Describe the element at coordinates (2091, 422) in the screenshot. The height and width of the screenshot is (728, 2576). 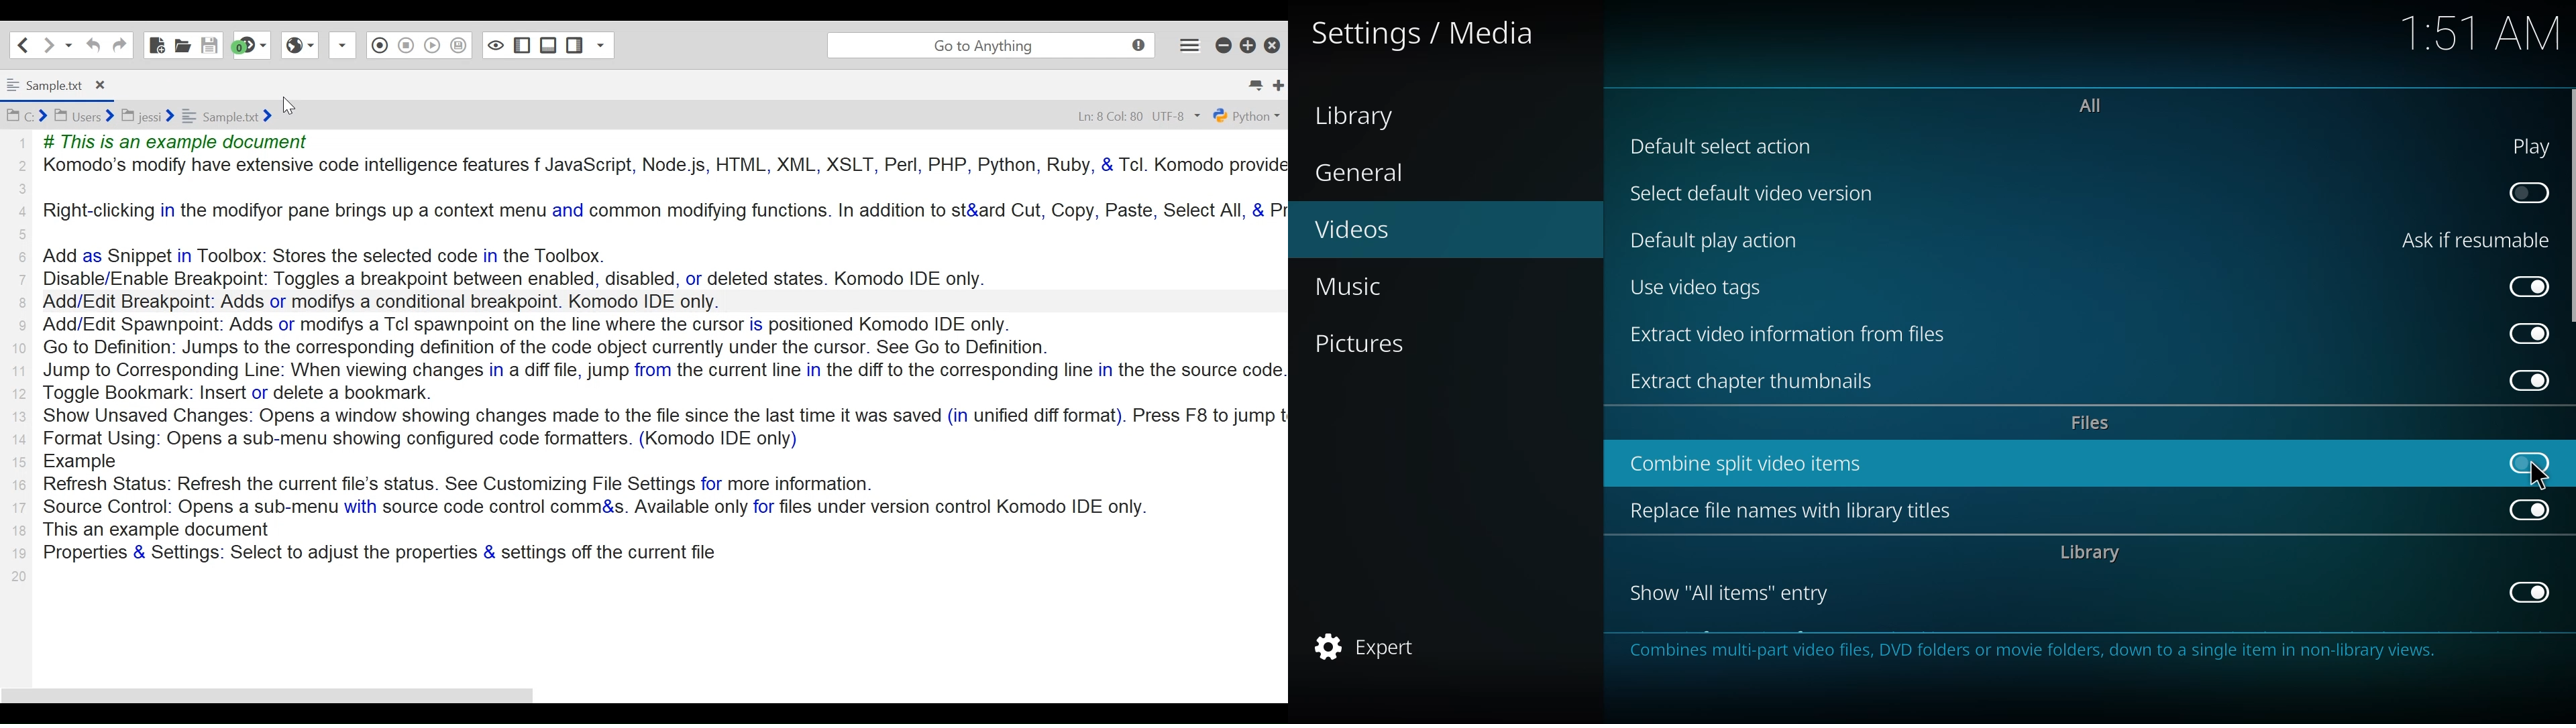
I see `files` at that location.